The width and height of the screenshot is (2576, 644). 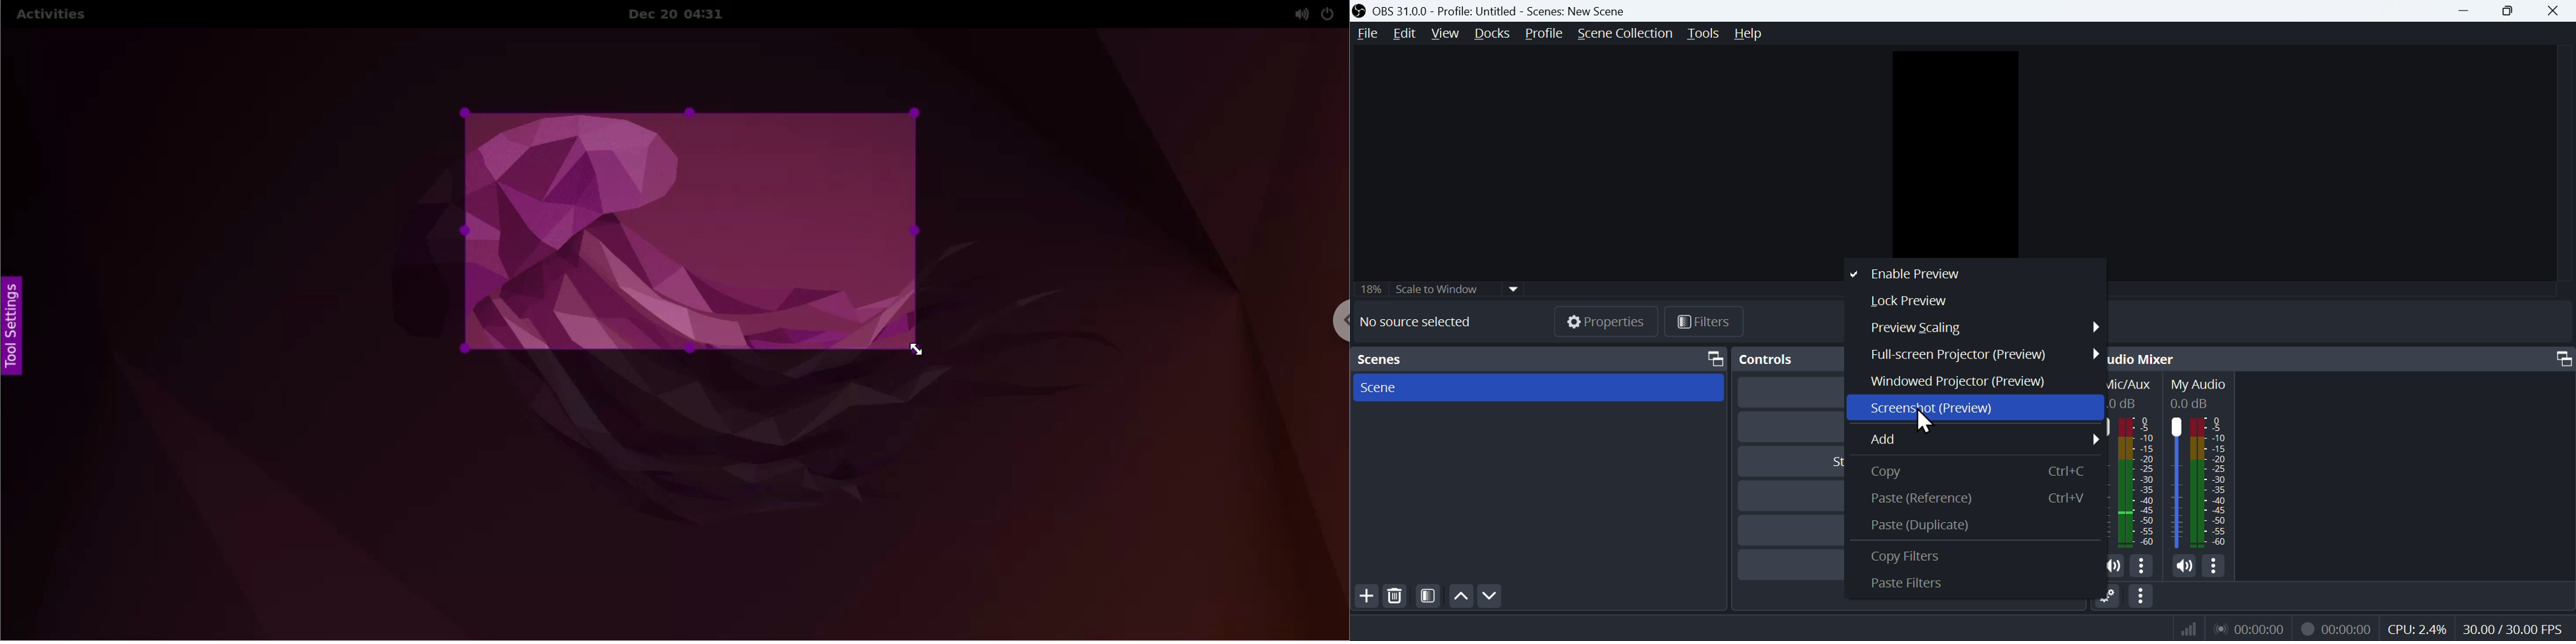 What do you see at coordinates (2464, 11) in the screenshot?
I see `Minimize` at bounding box center [2464, 11].